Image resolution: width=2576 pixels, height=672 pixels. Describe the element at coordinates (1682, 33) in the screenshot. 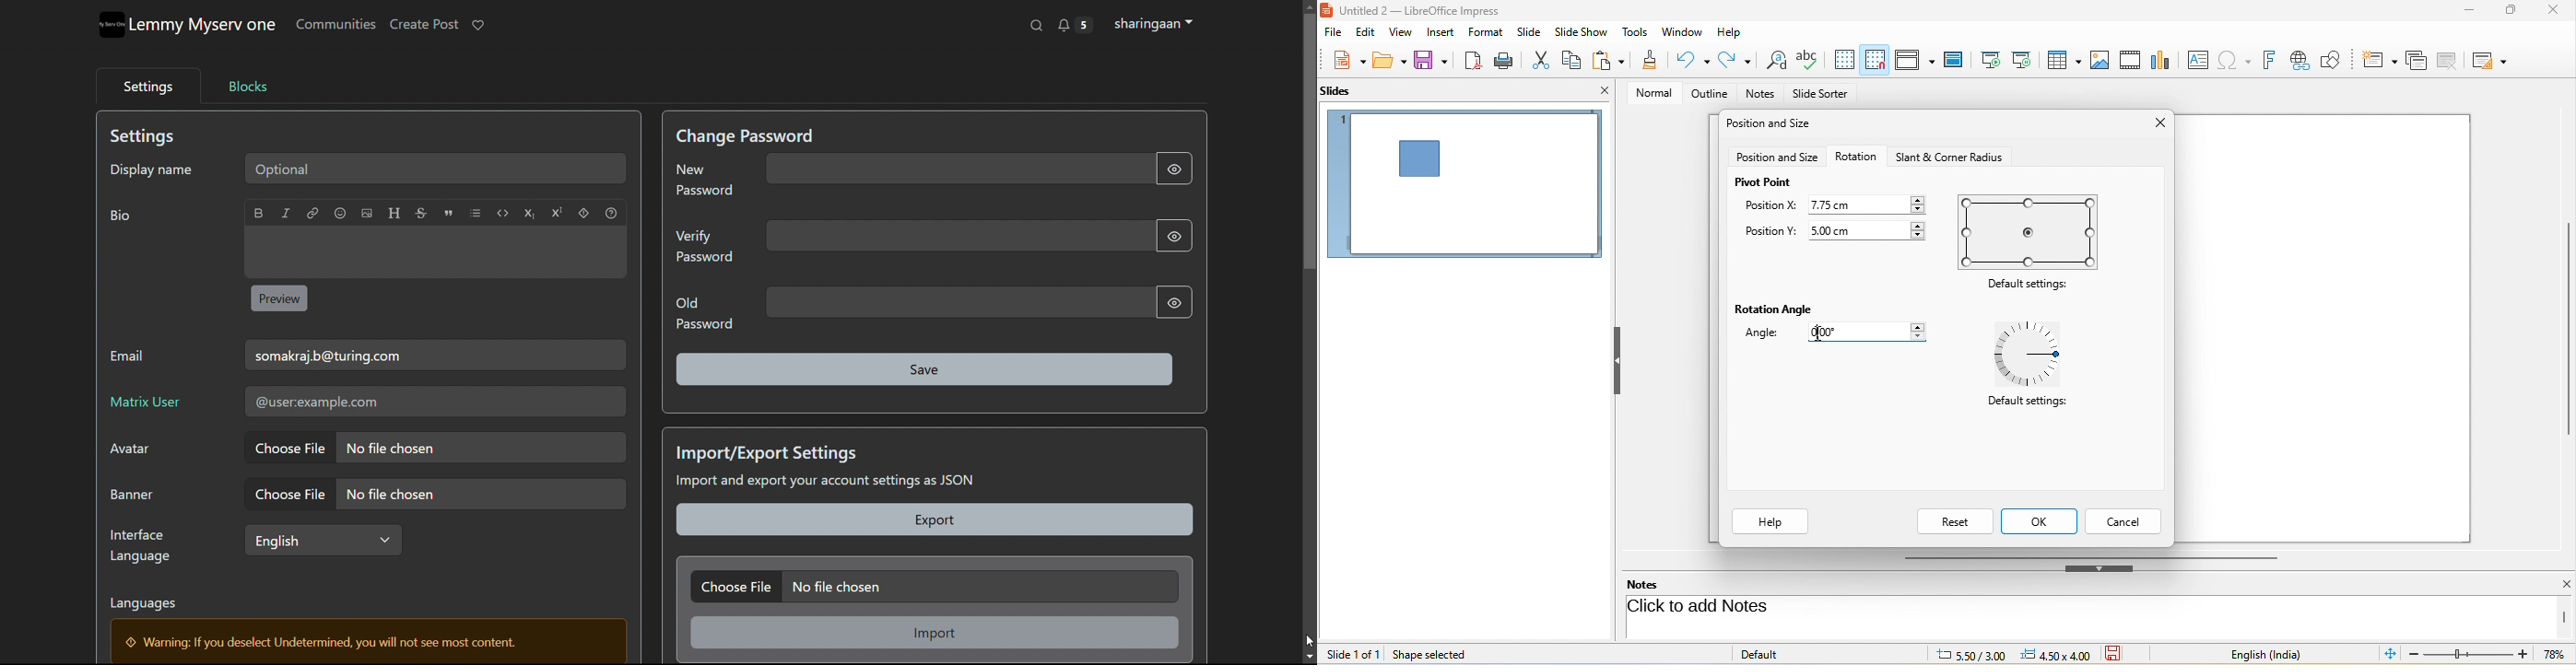

I see `window` at that location.